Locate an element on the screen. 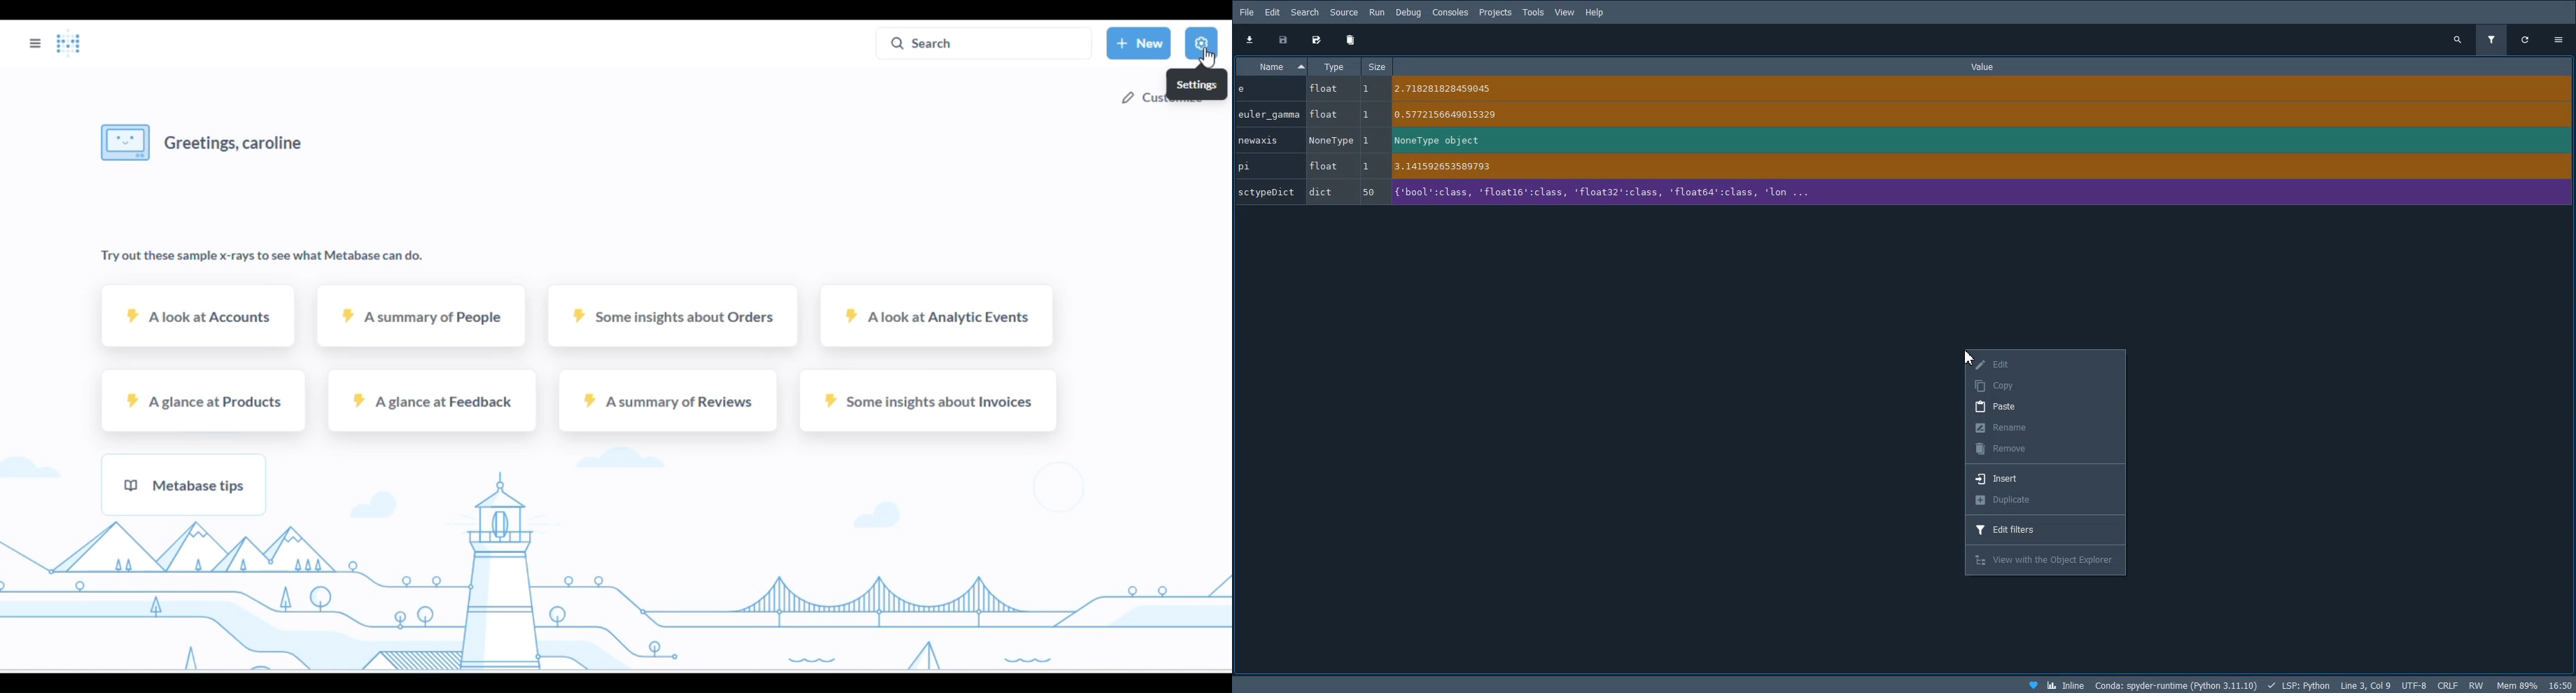 This screenshot has width=2576, height=700. pi is located at coordinates (1249, 166).